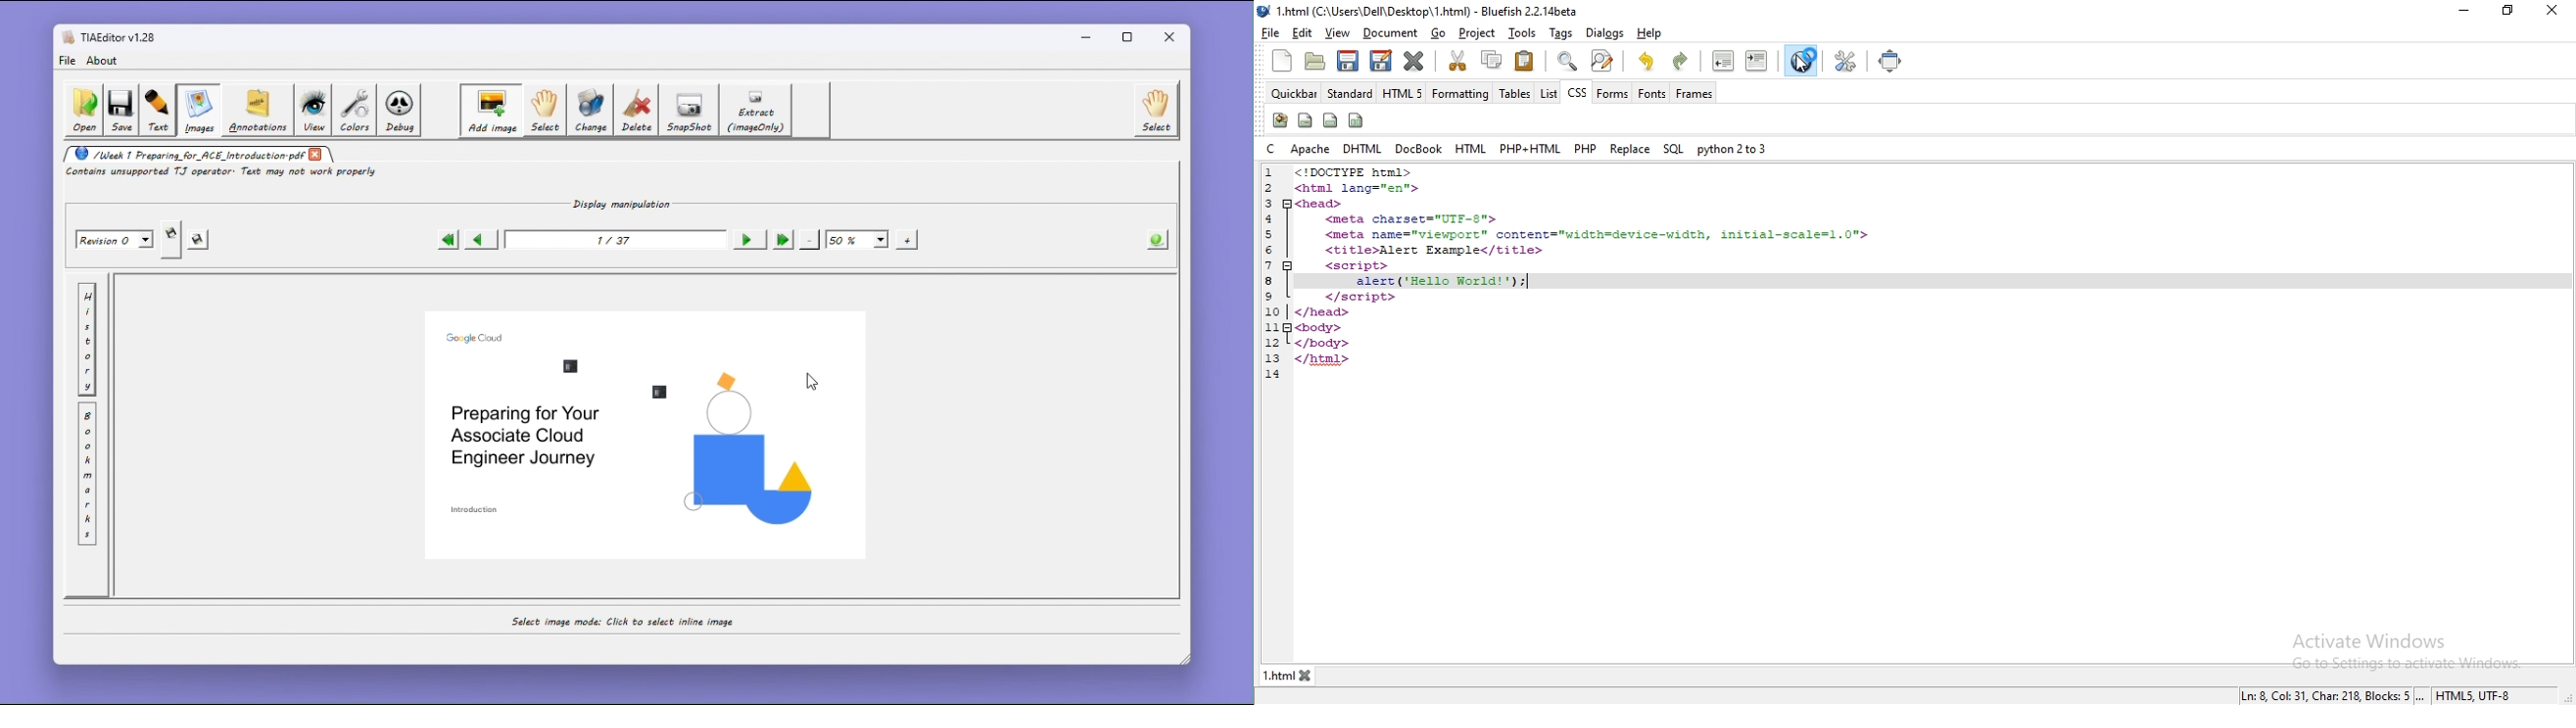 This screenshot has width=2576, height=728. Describe the element at coordinates (1272, 359) in the screenshot. I see `13` at that location.